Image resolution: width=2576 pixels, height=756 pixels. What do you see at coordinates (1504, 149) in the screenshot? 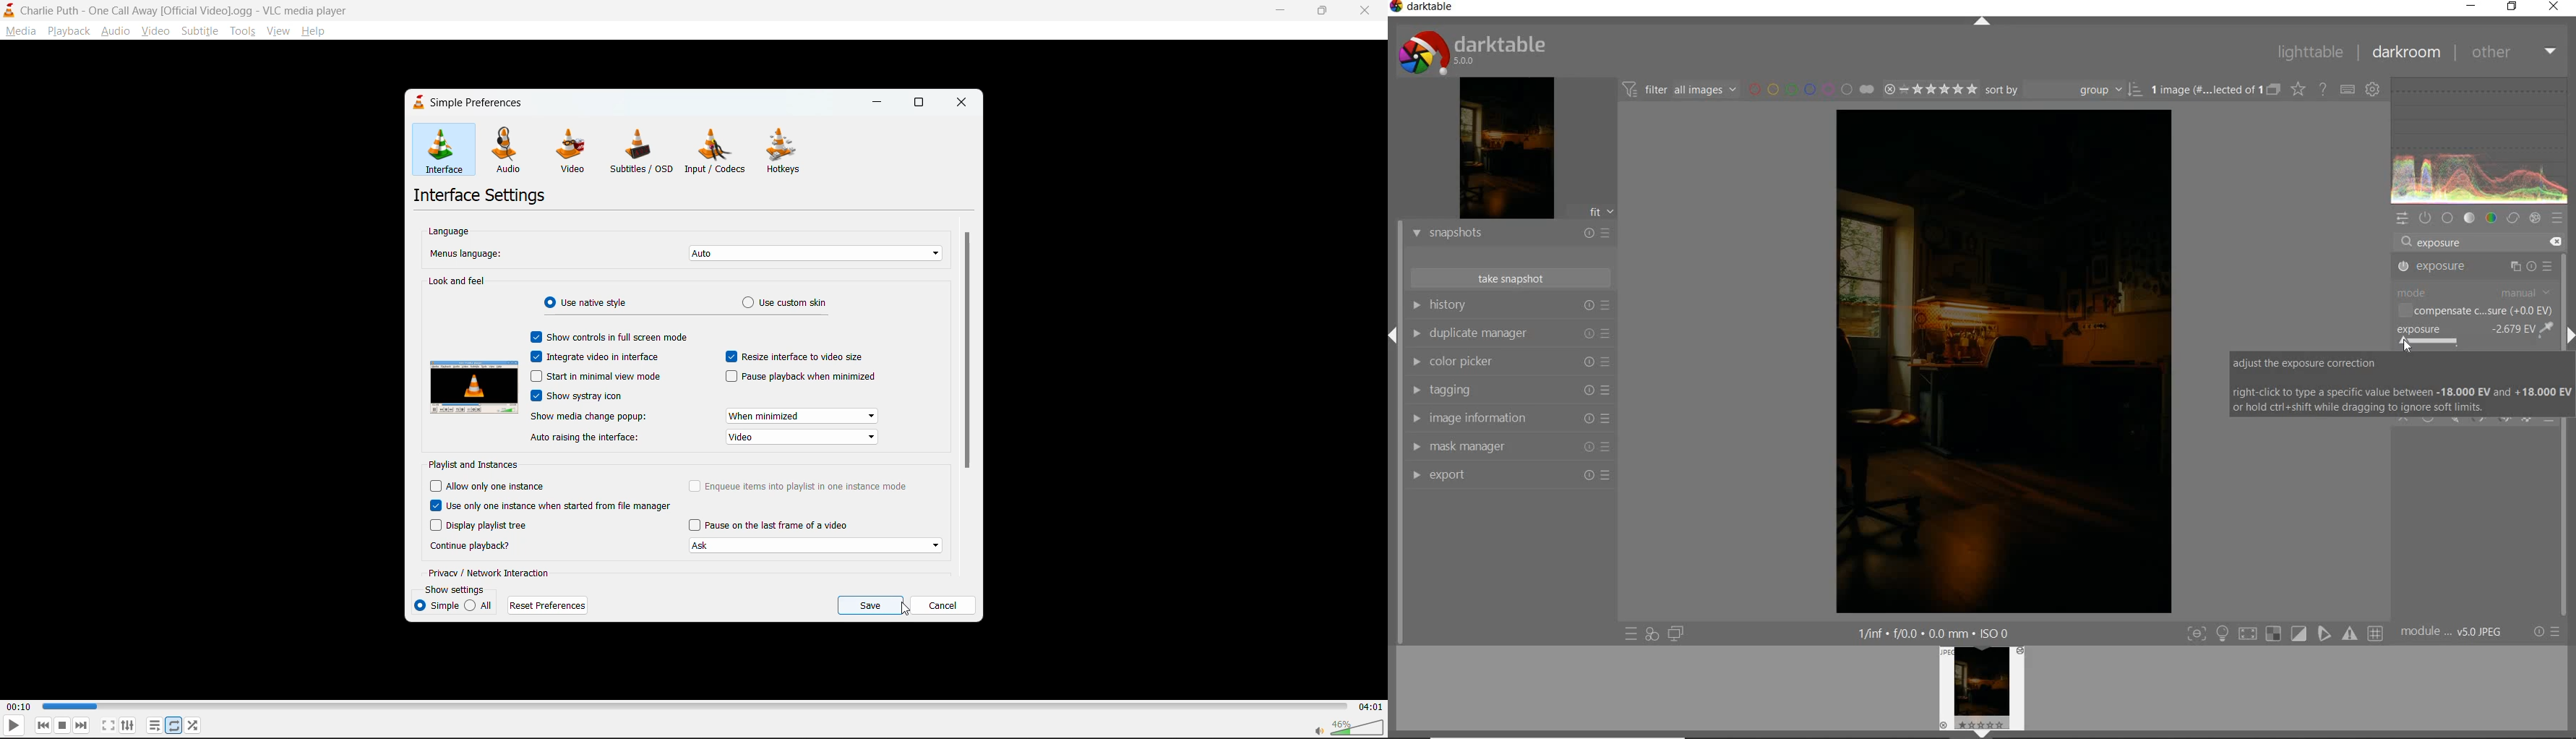
I see `image preview` at bounding box center [1504, 149].